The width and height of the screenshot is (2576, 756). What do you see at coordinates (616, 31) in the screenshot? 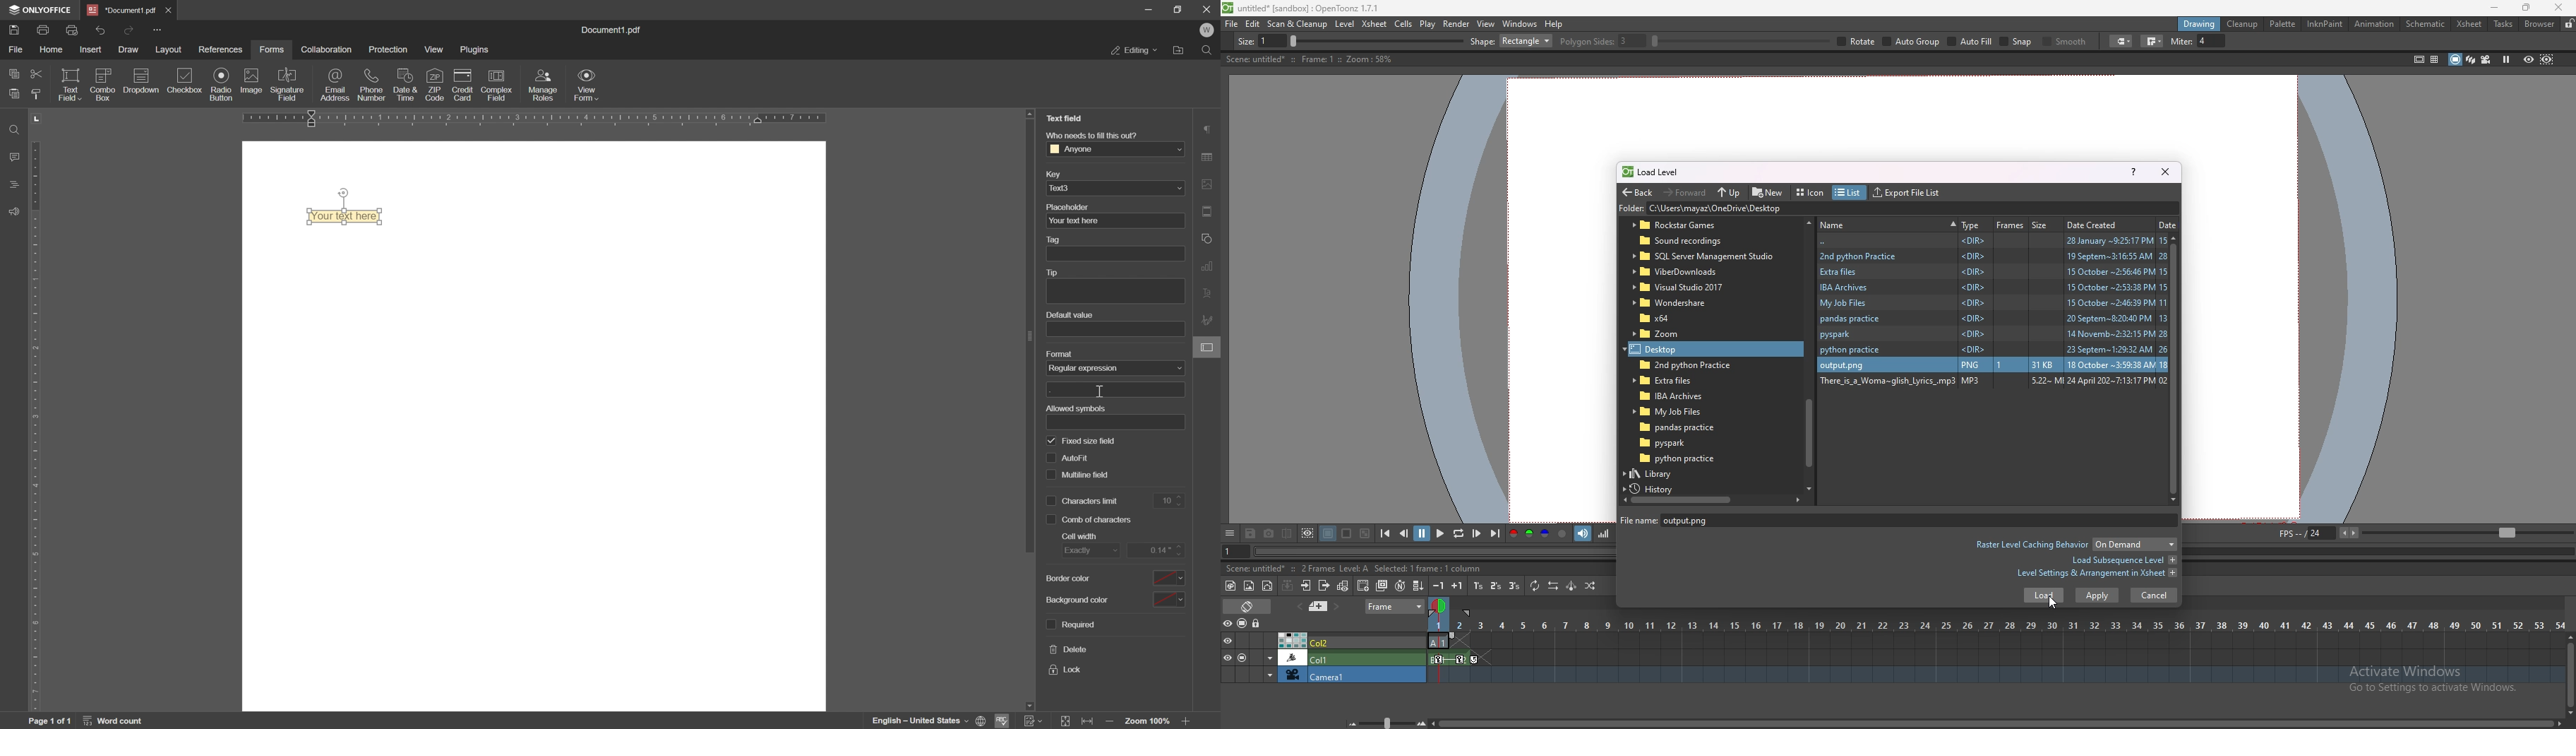
I see `` at bounding box center [616, 31].